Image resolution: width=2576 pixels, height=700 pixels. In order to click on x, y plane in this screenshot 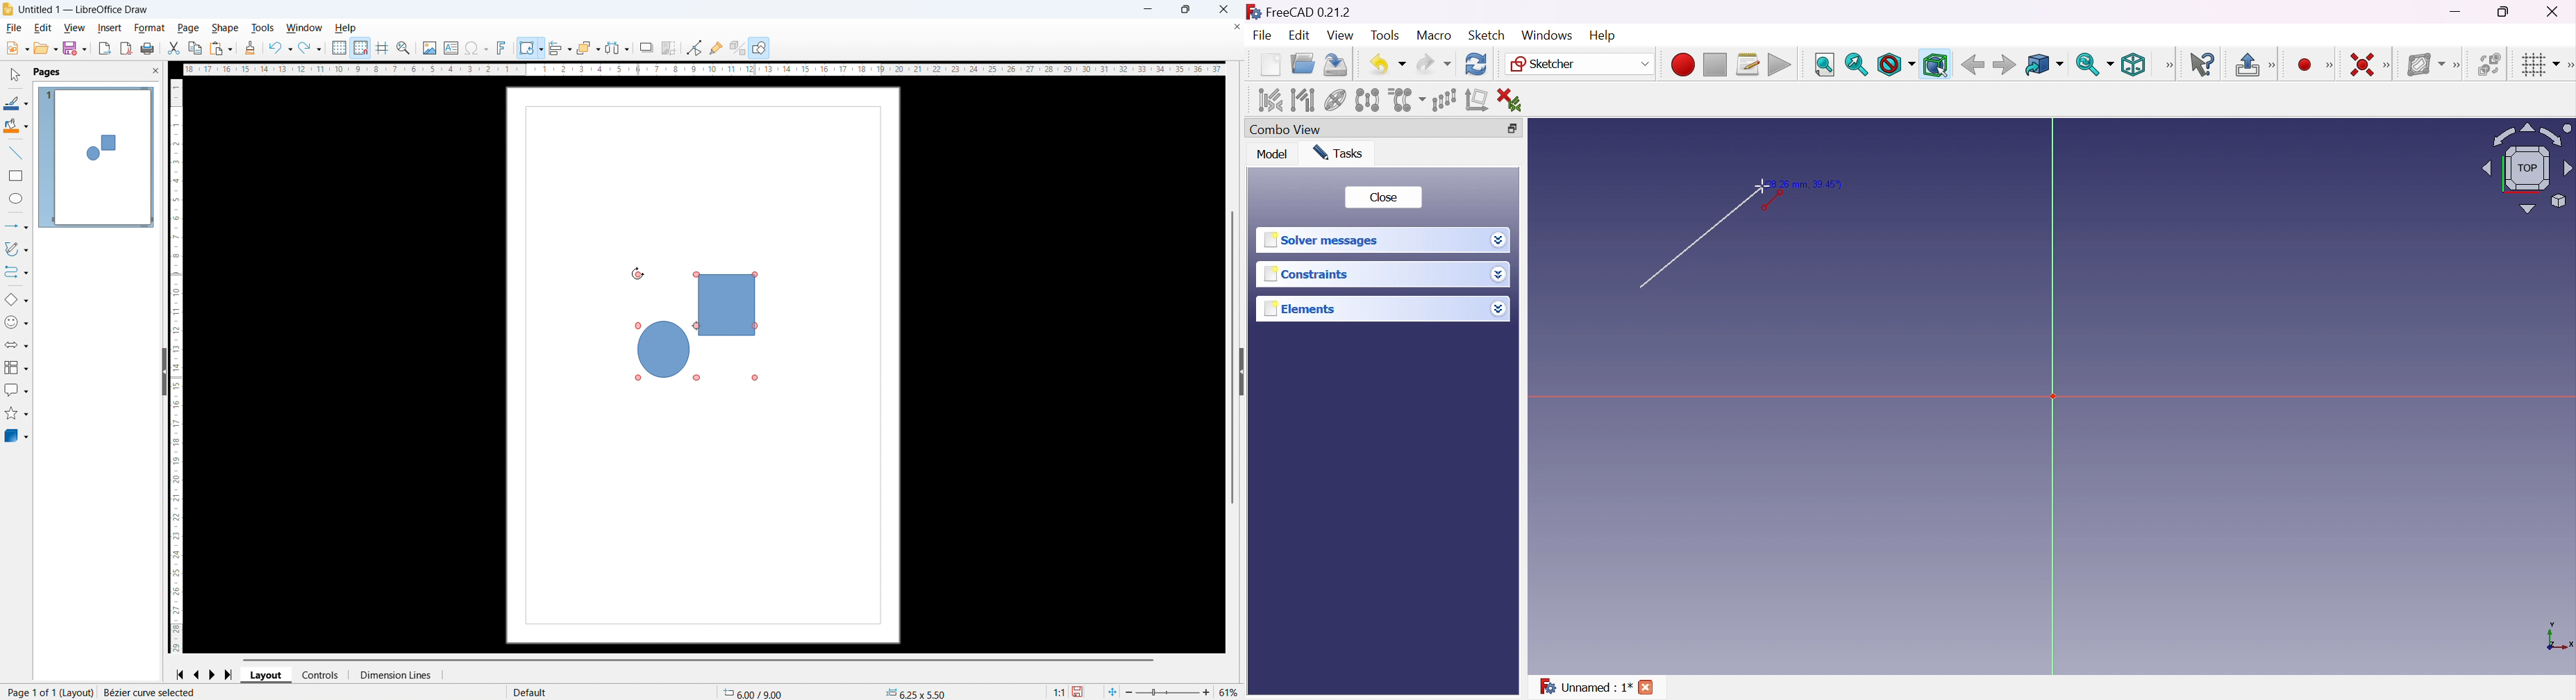, I will do `click(2559, 638)`.